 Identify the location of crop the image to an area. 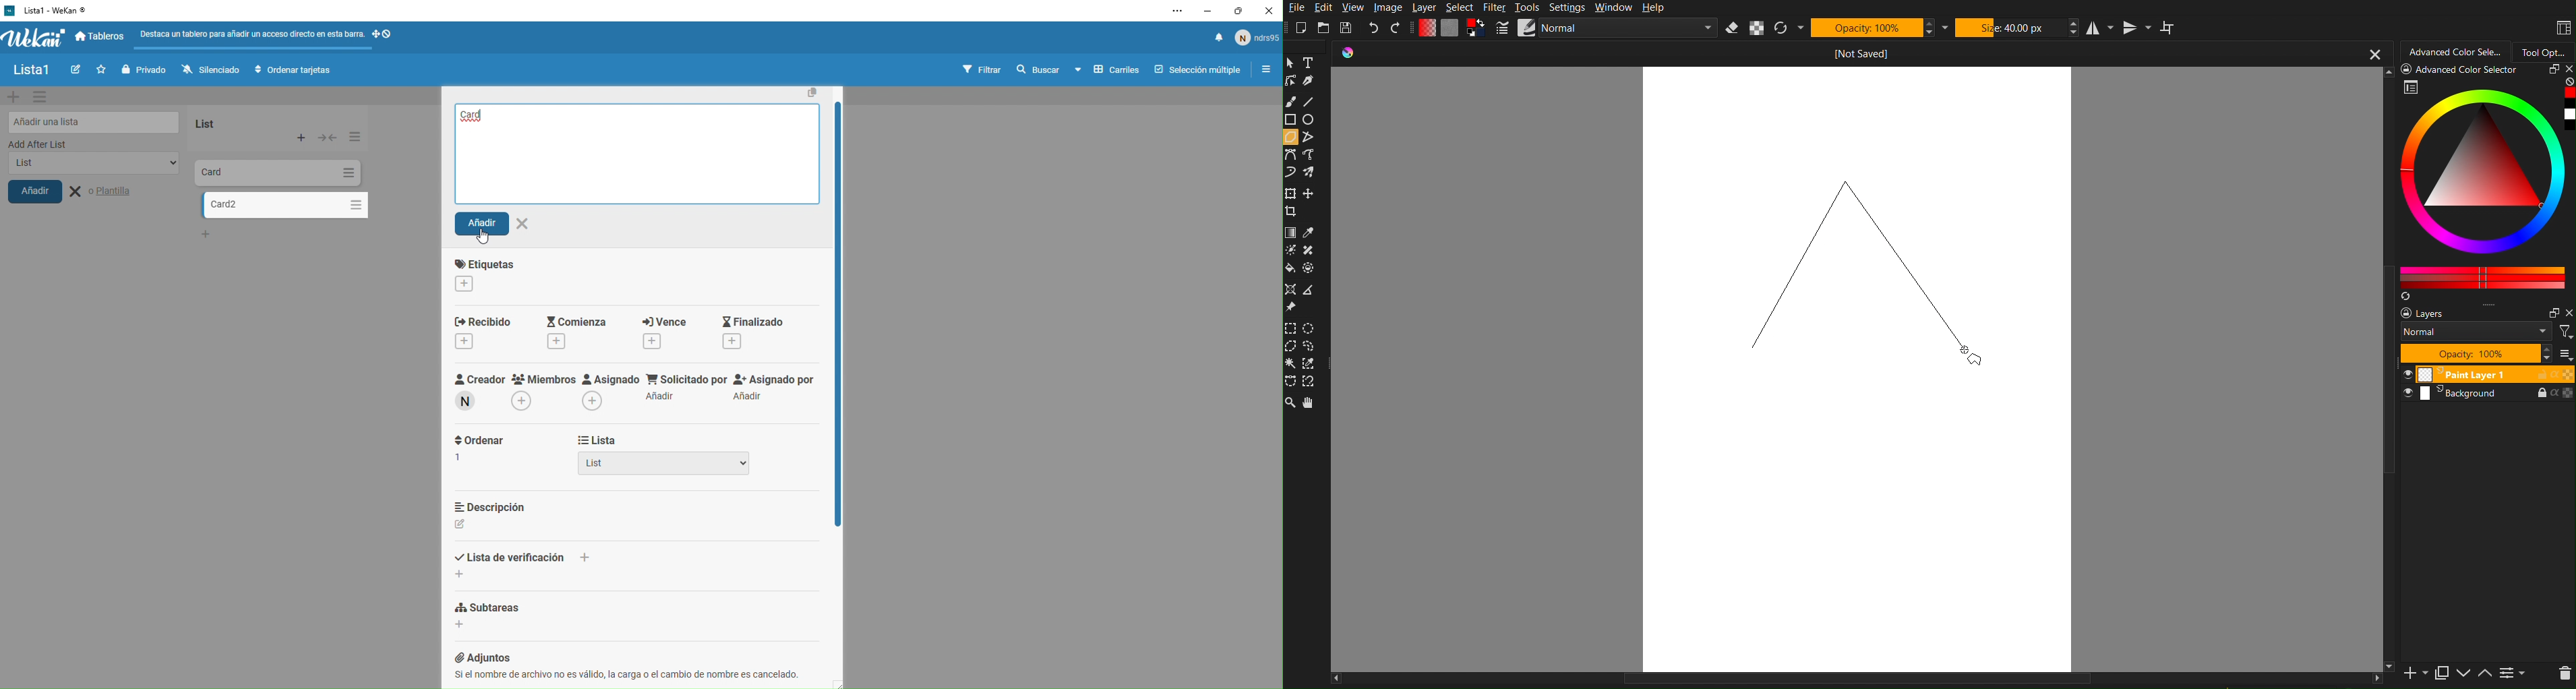
(1292, 212).